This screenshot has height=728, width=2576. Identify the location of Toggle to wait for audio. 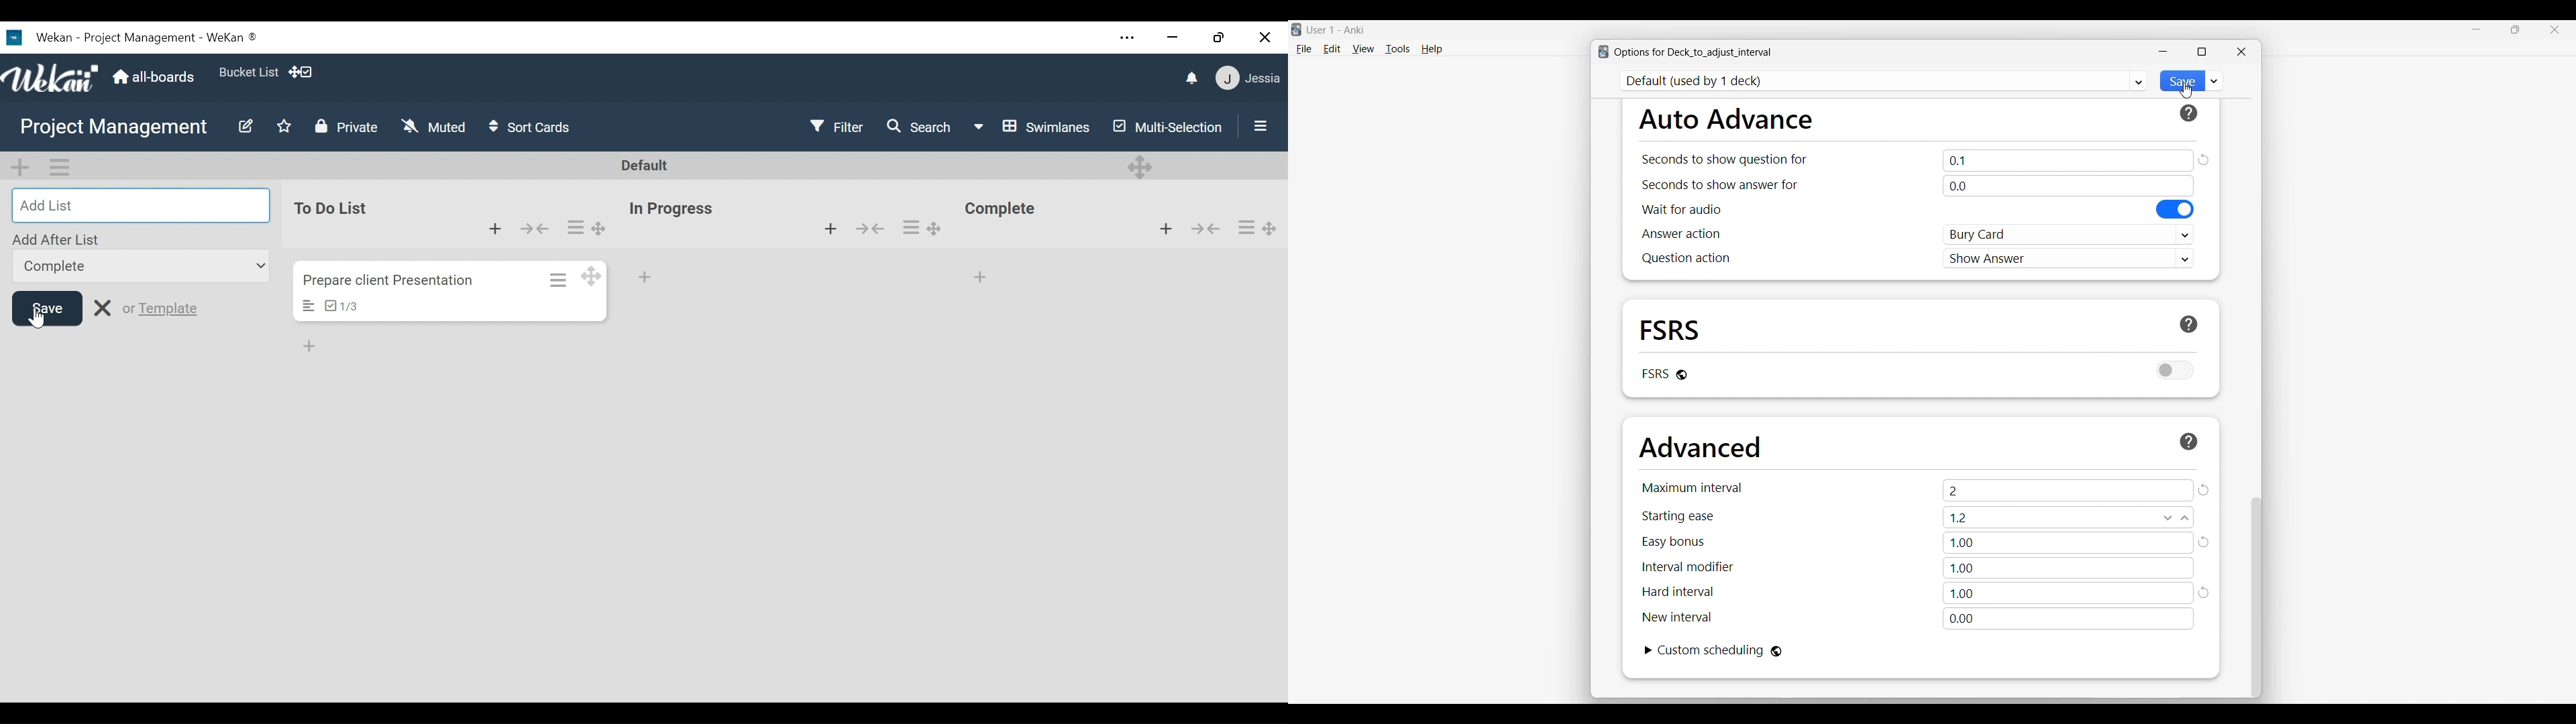
(2176, 209).